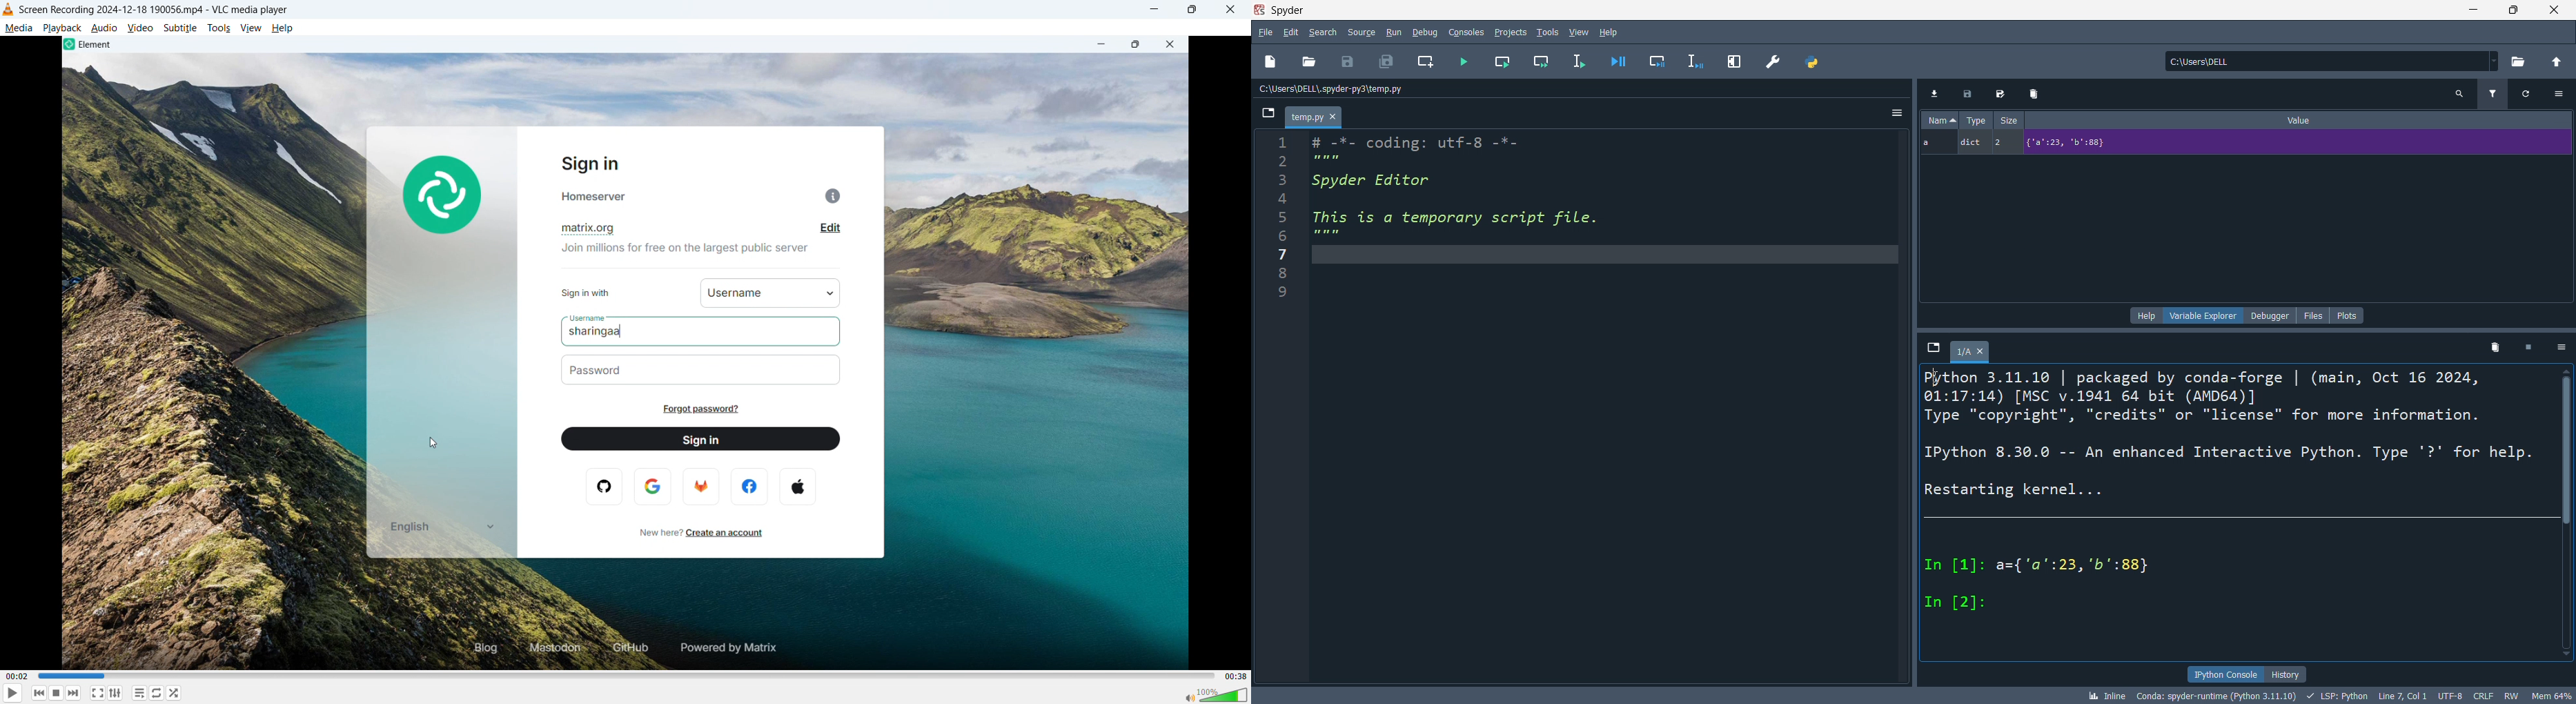  I want to click on variable explorer, so click(2202, 316).